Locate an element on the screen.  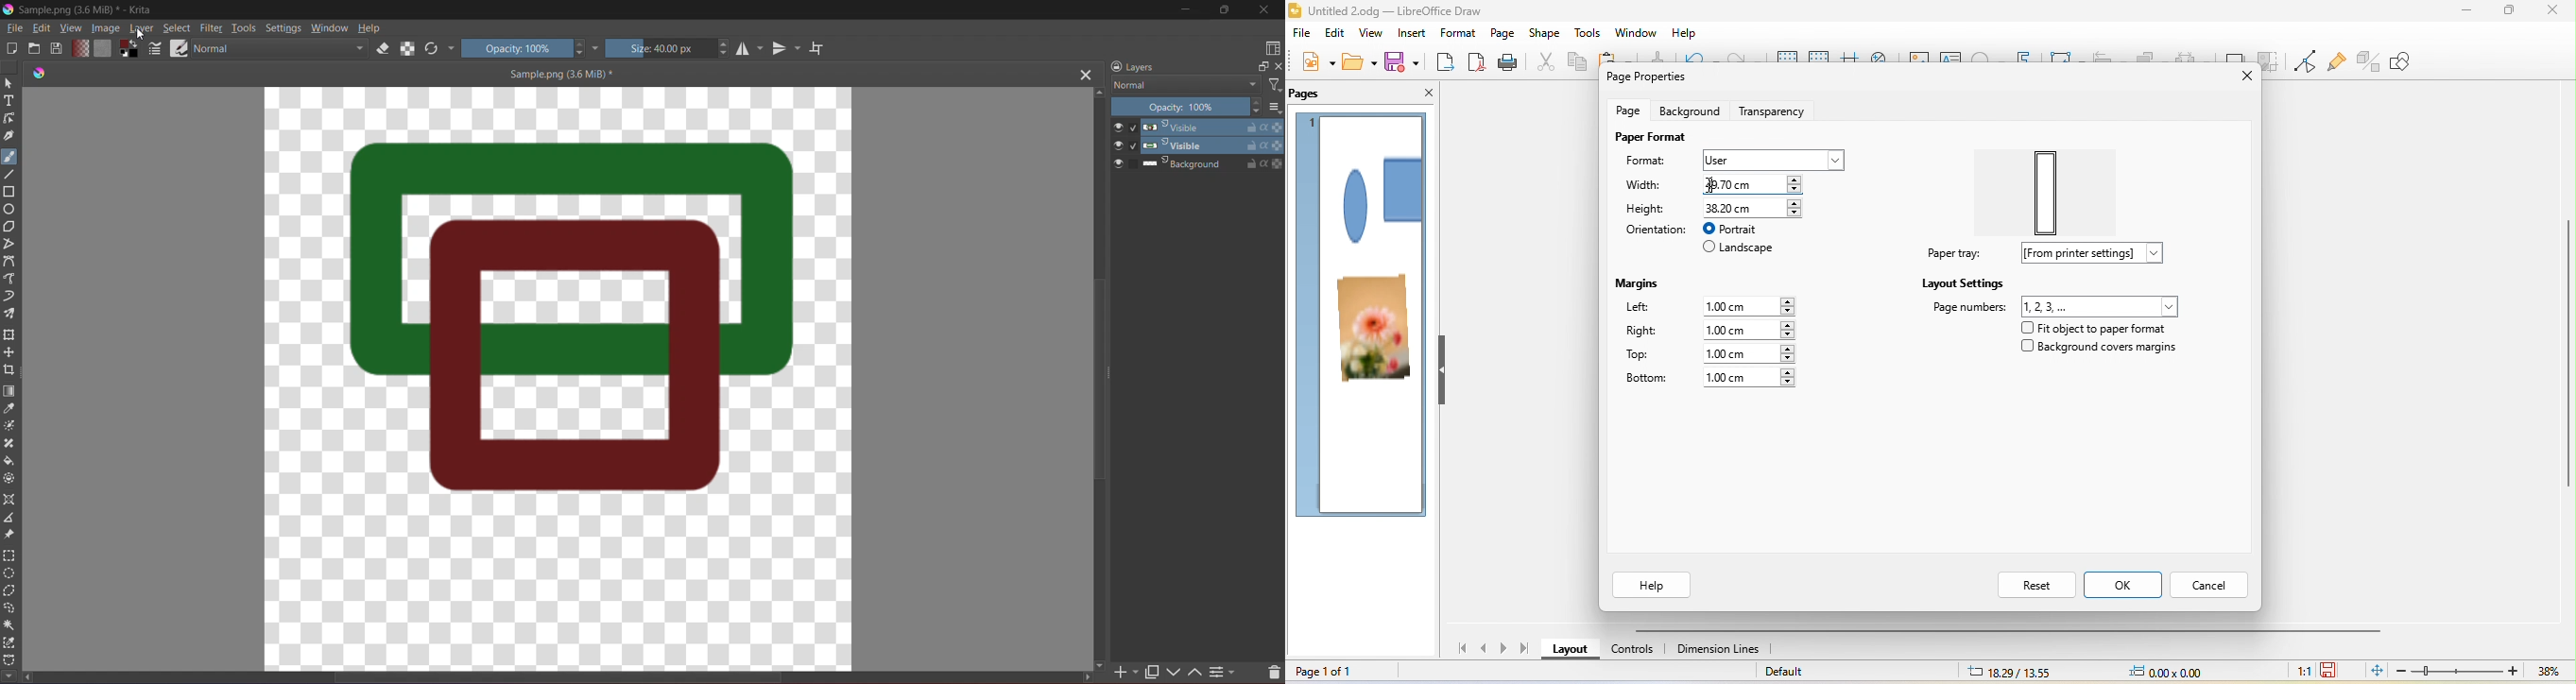
Opacity is located at coordinates (1188, 108).